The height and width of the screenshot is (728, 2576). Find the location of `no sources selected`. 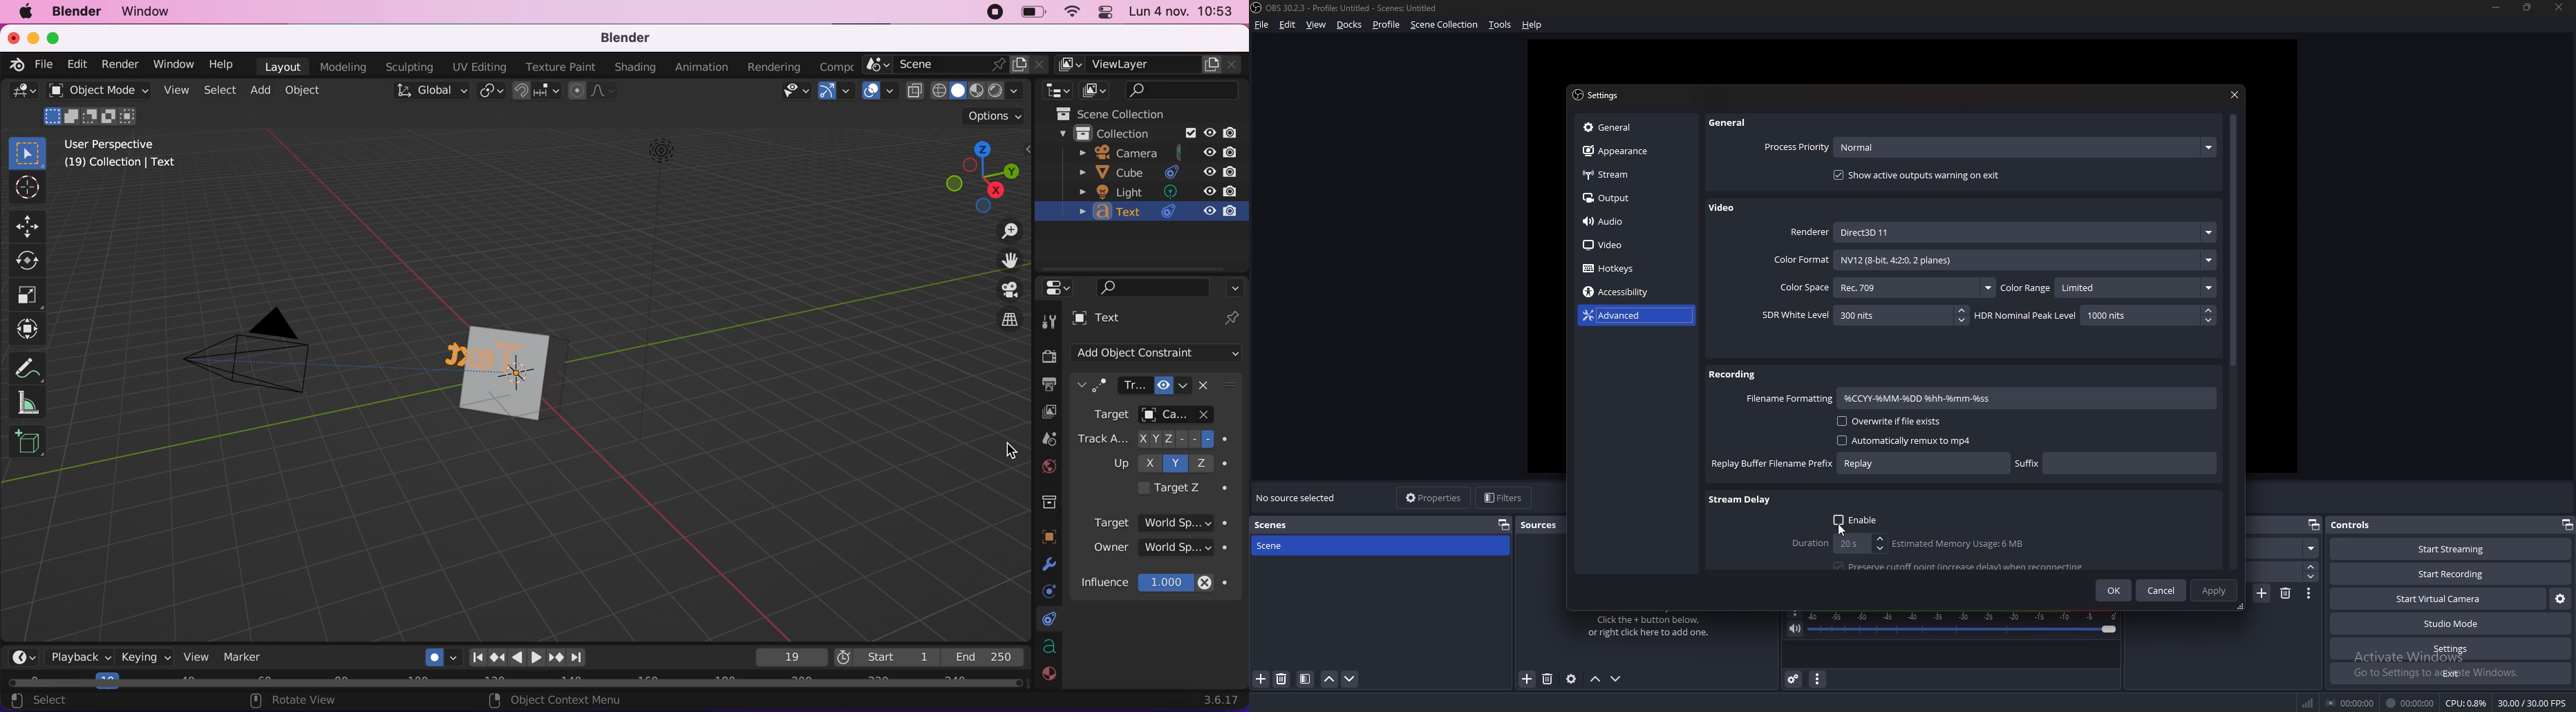

no sources selected is located at coordinates (1299, 498).